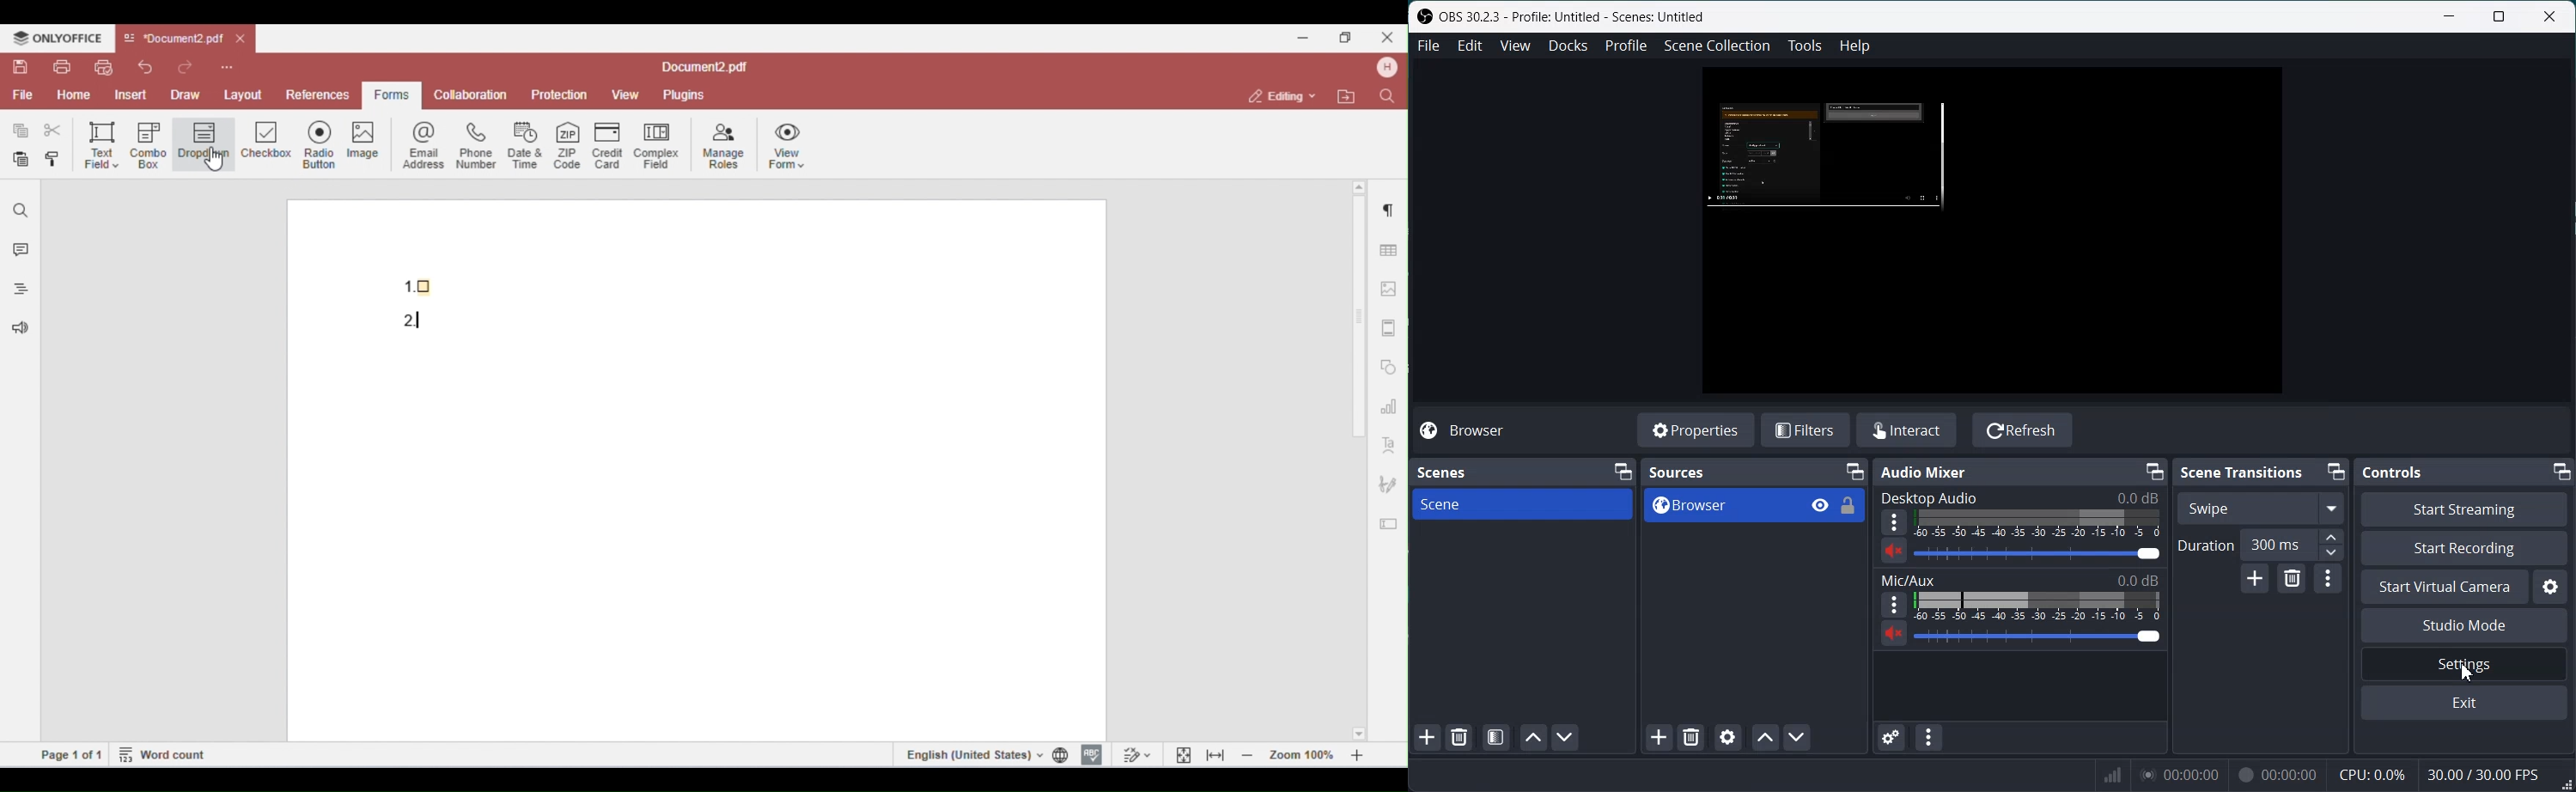  I want to click on Source preview, so click(1824, 155).